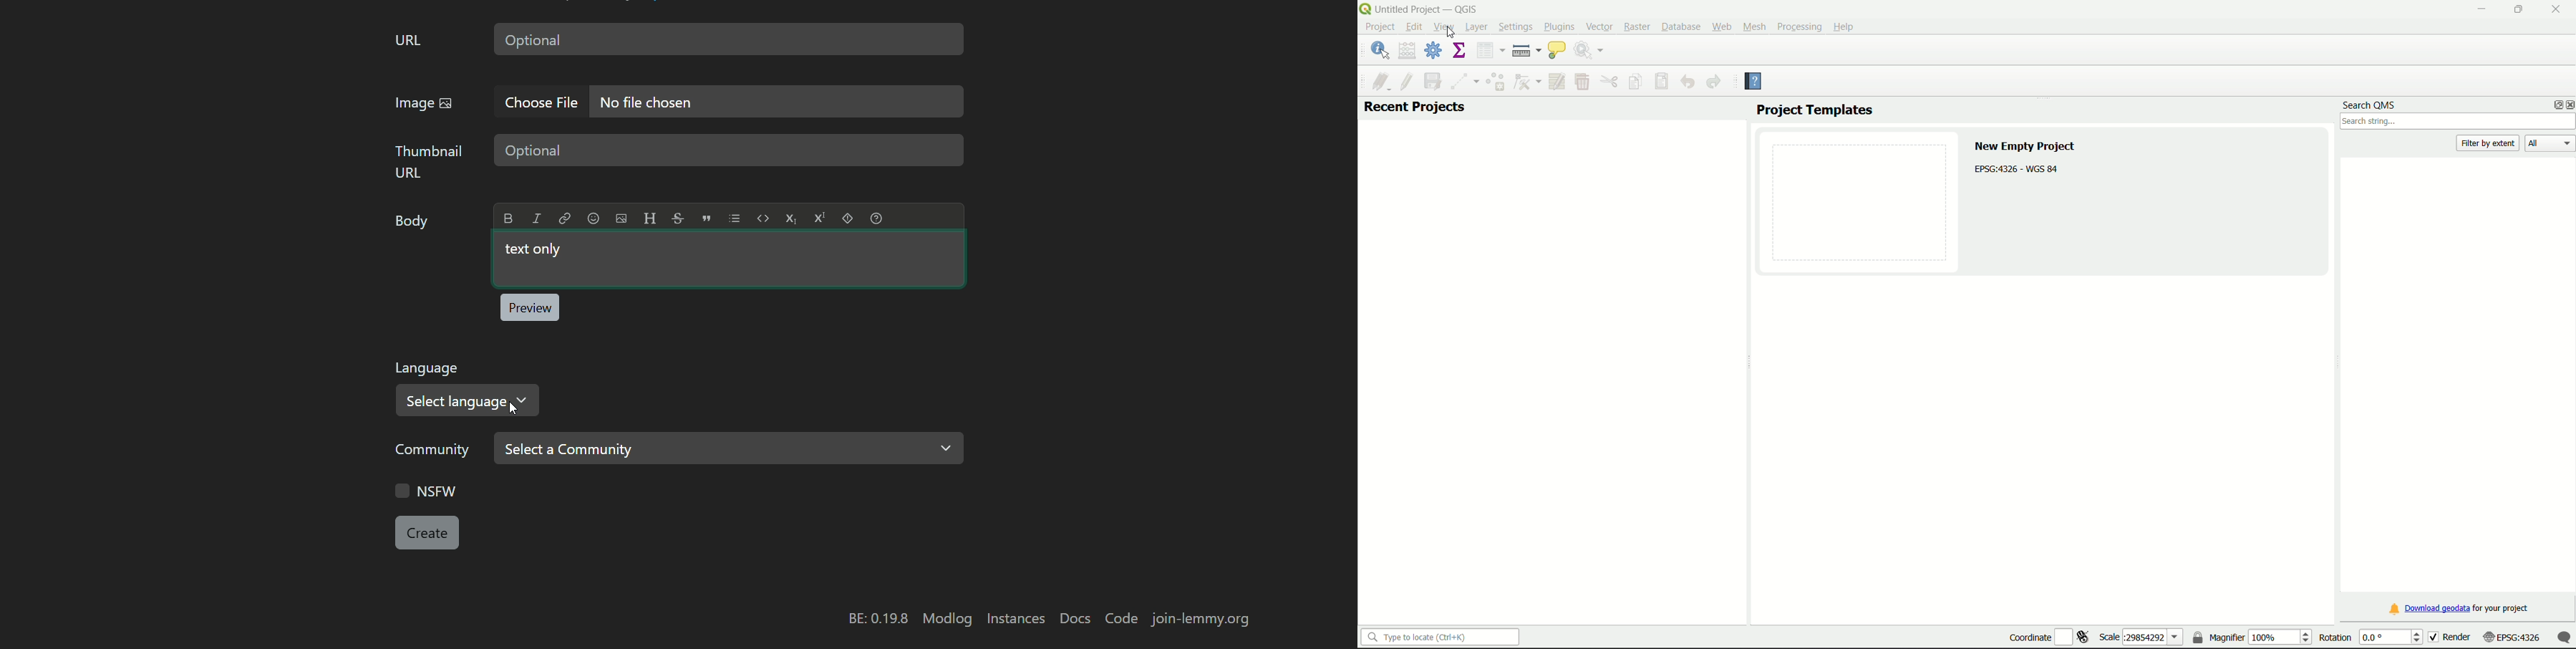 This screenshot has height=672, width=2576. Describe the element at coordinates (1200, 619) in the screenshot. I see `join-lemmy.org` at that location.